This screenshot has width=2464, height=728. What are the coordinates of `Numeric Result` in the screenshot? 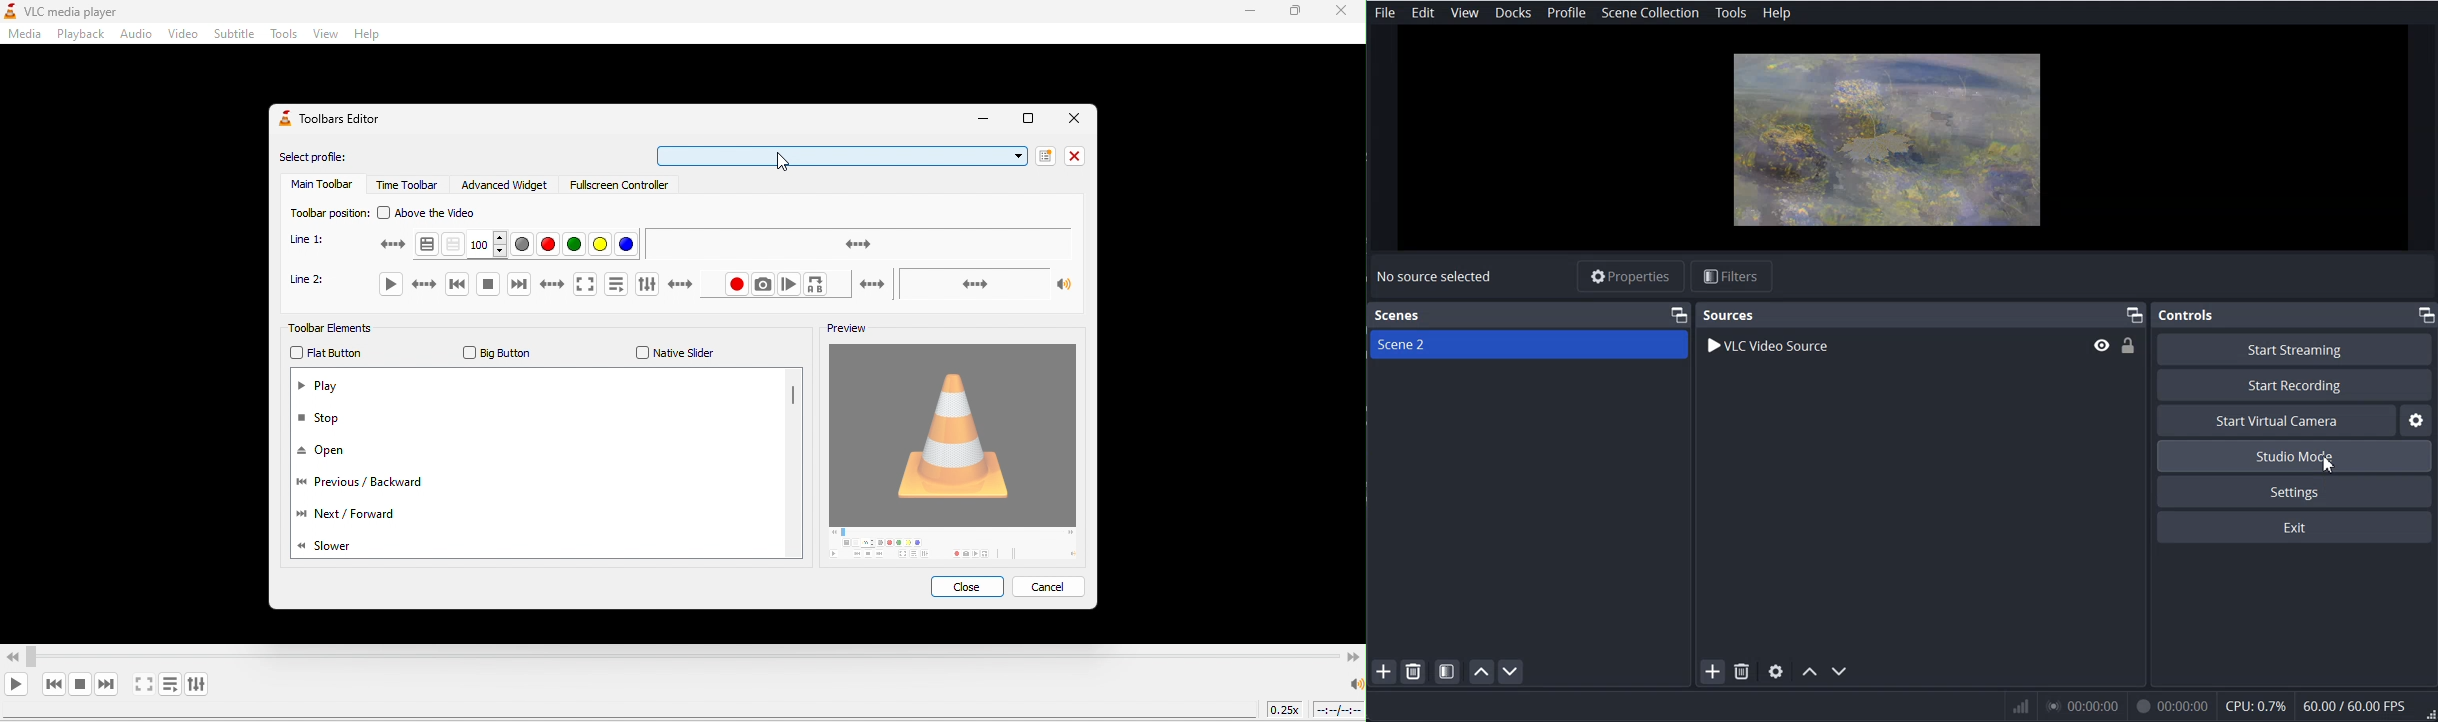 It's located at (2221, 705).